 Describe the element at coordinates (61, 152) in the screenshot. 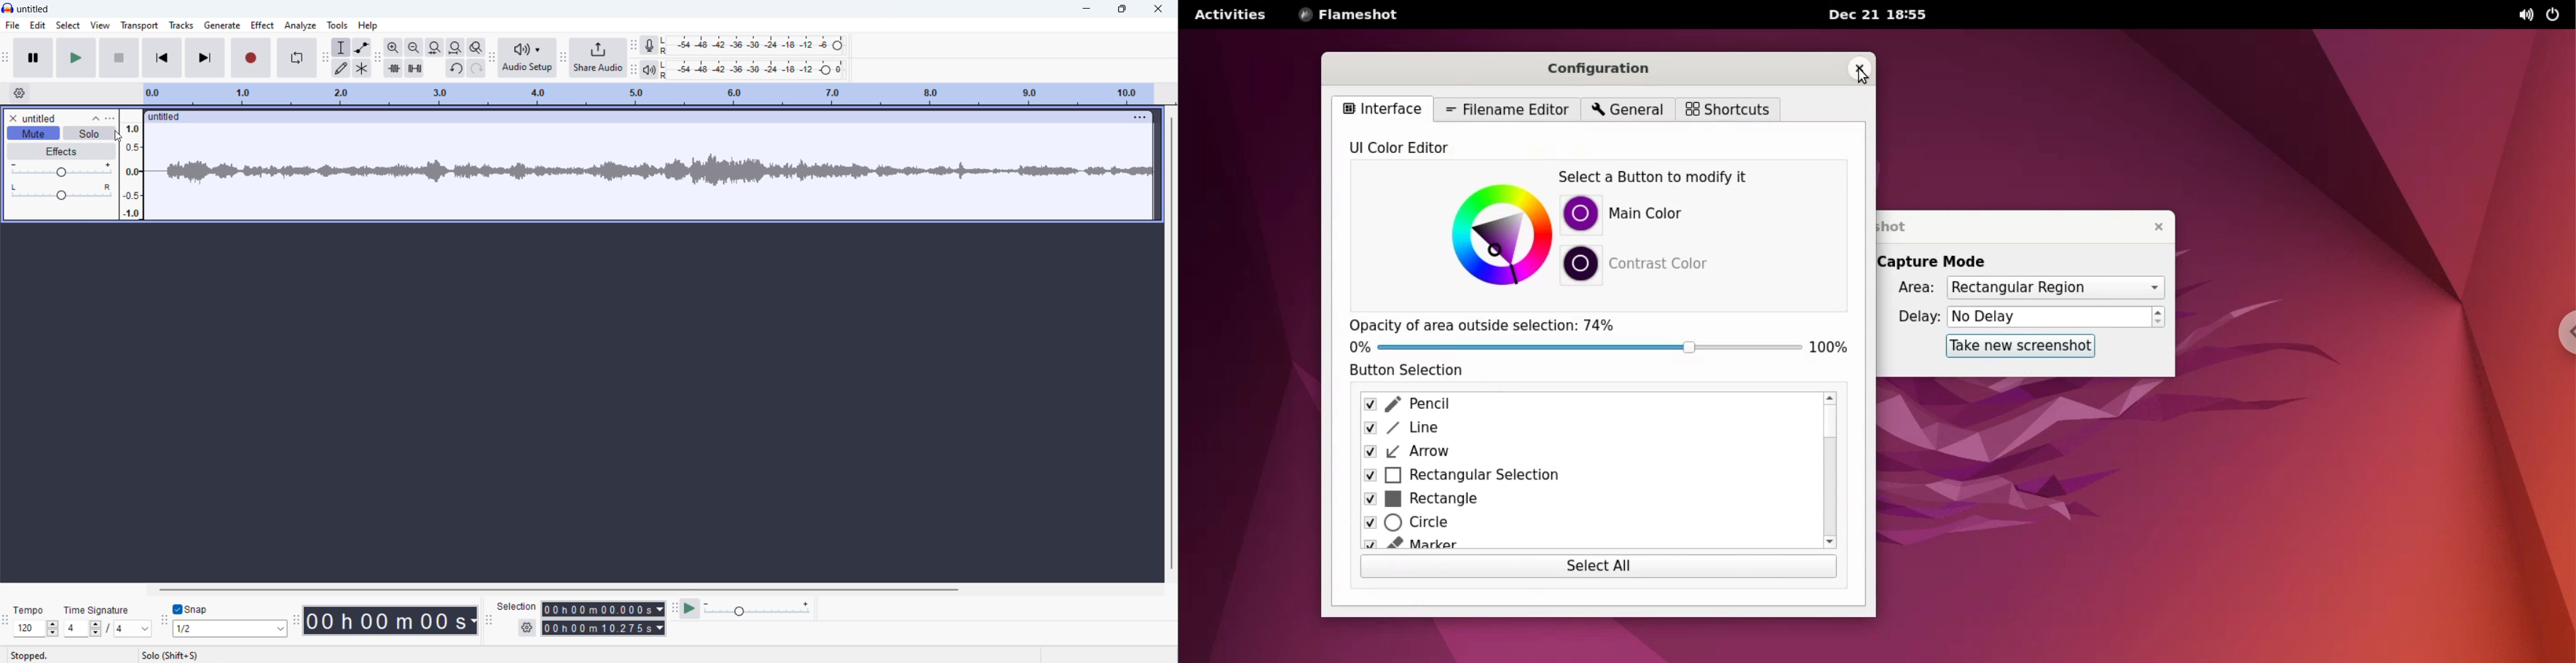

I see `effects` at that location.